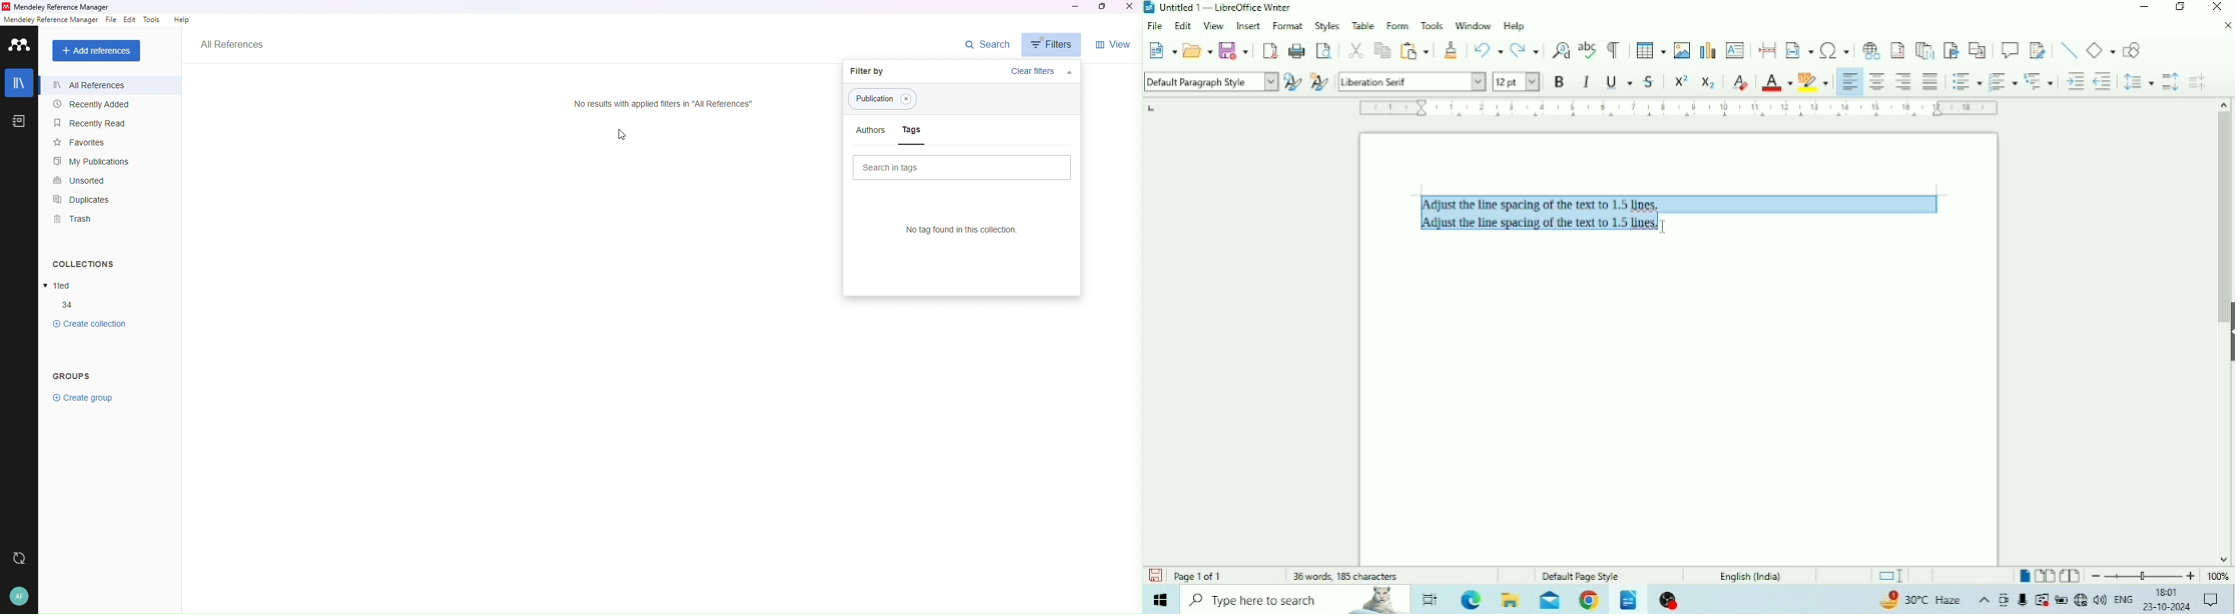 Image resolution: width=2240 pixels, height=616 pixels. I want to click on Save, so click(1235, 51).